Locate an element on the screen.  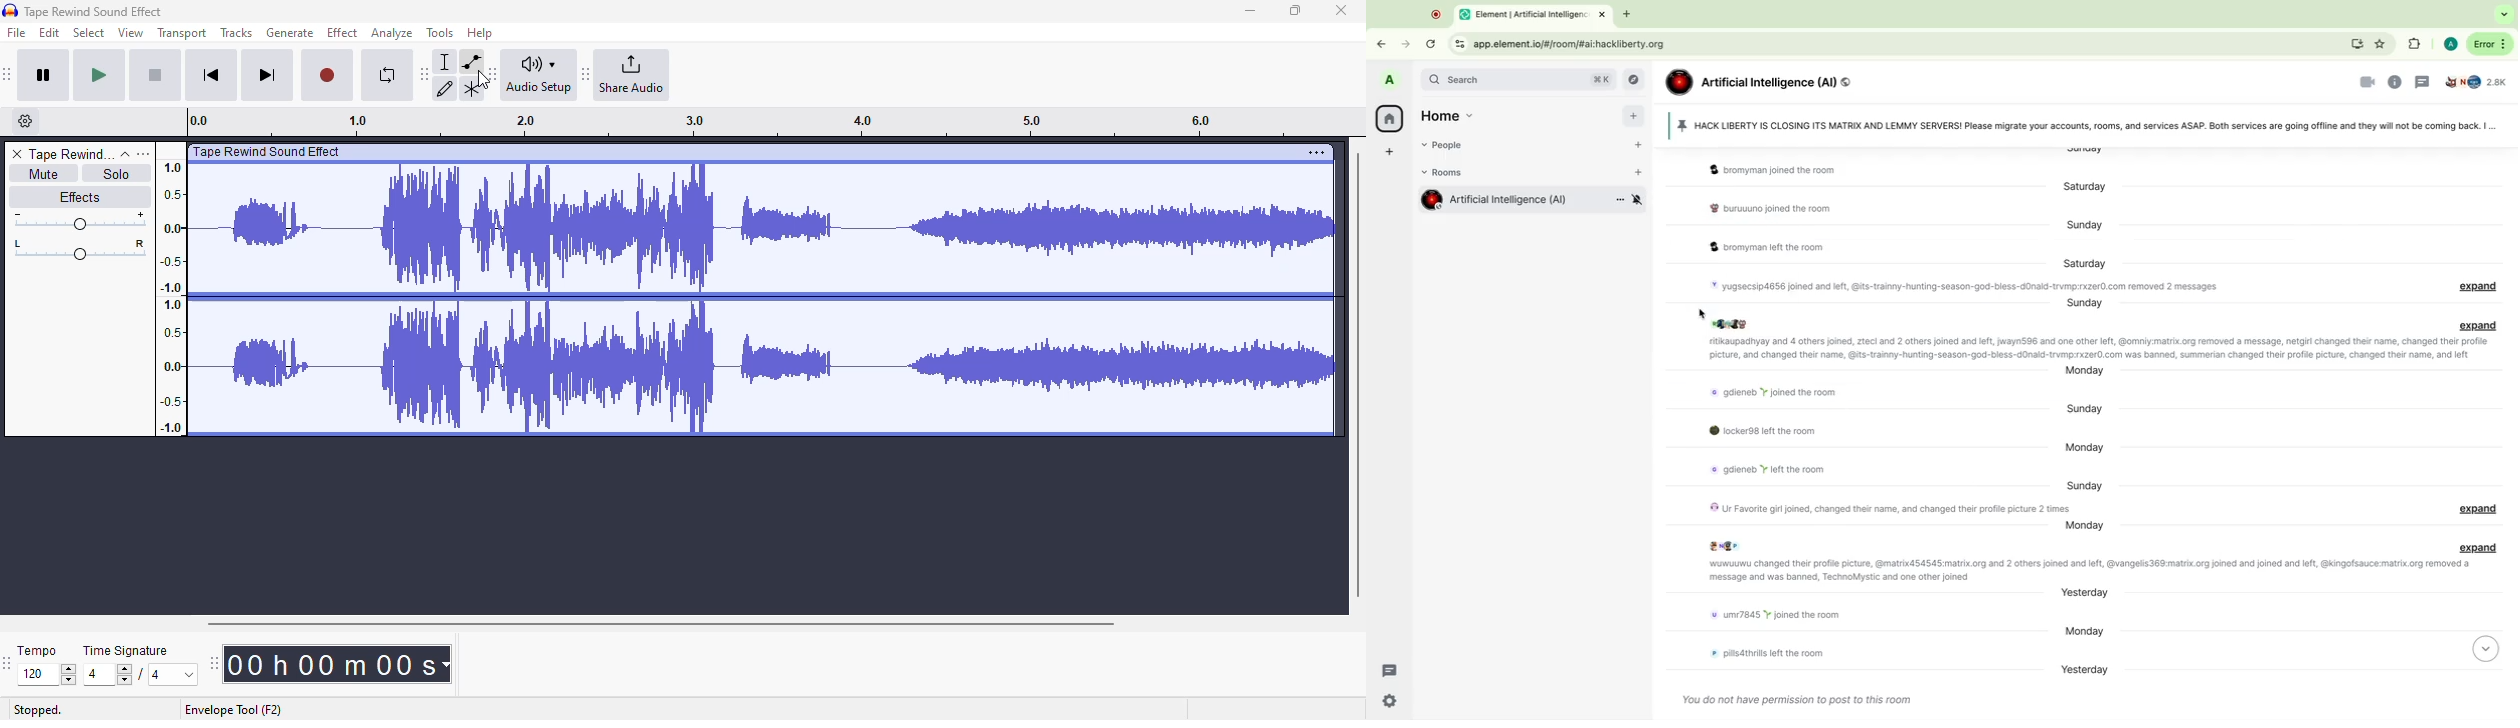
pause is located at coordinates (44, 76).